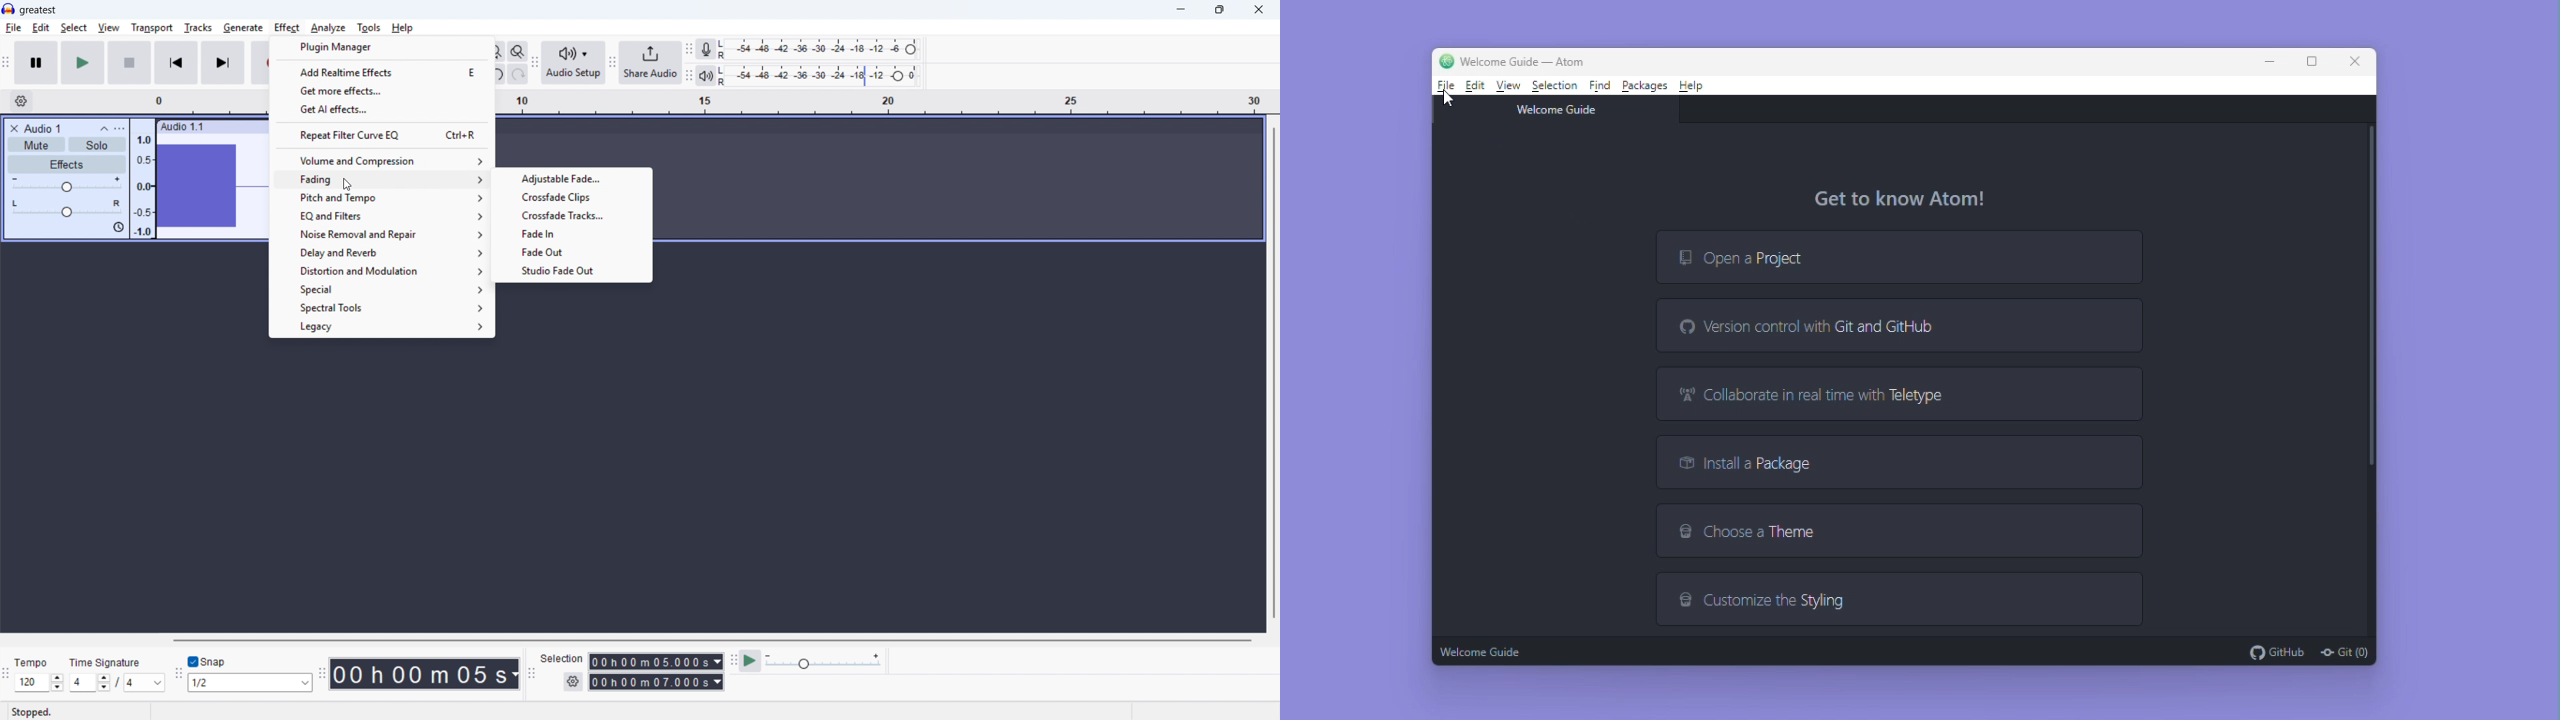  I want to click on Effects , so click(67, 165).